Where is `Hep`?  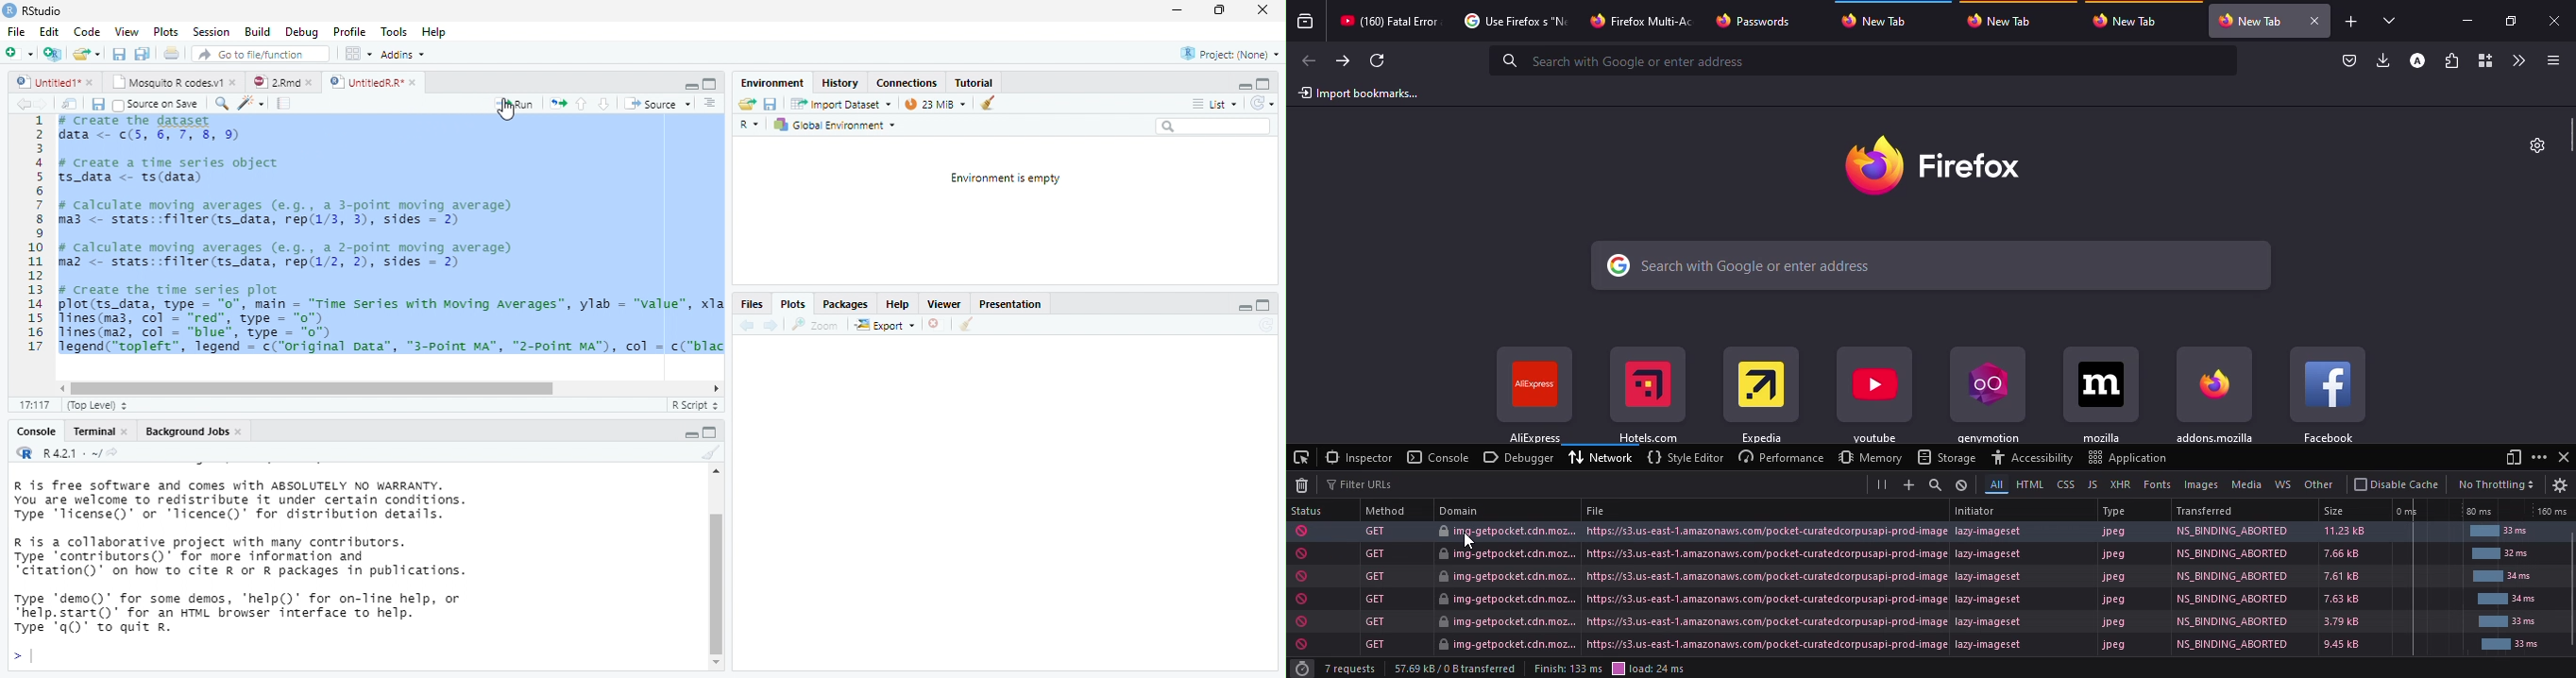
Hep is located at coordinates (433, 32).